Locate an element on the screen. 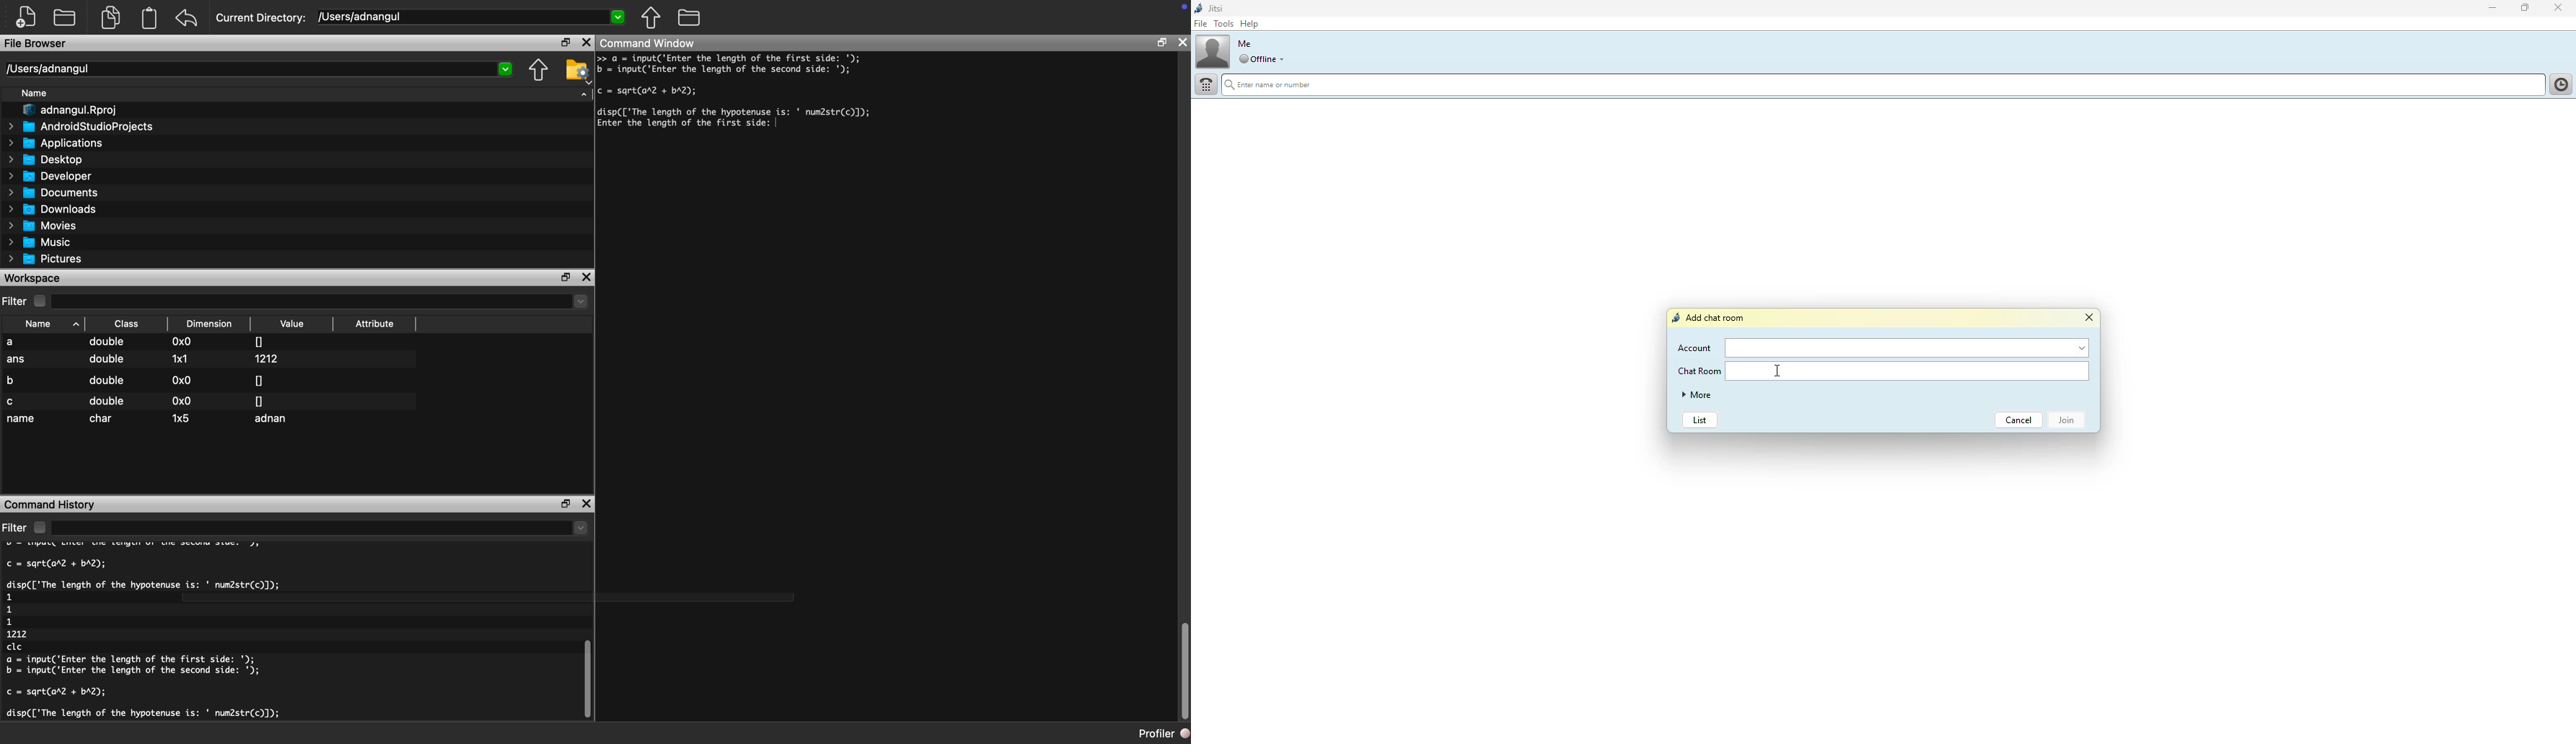  ans is located at coordinates (17, 360).